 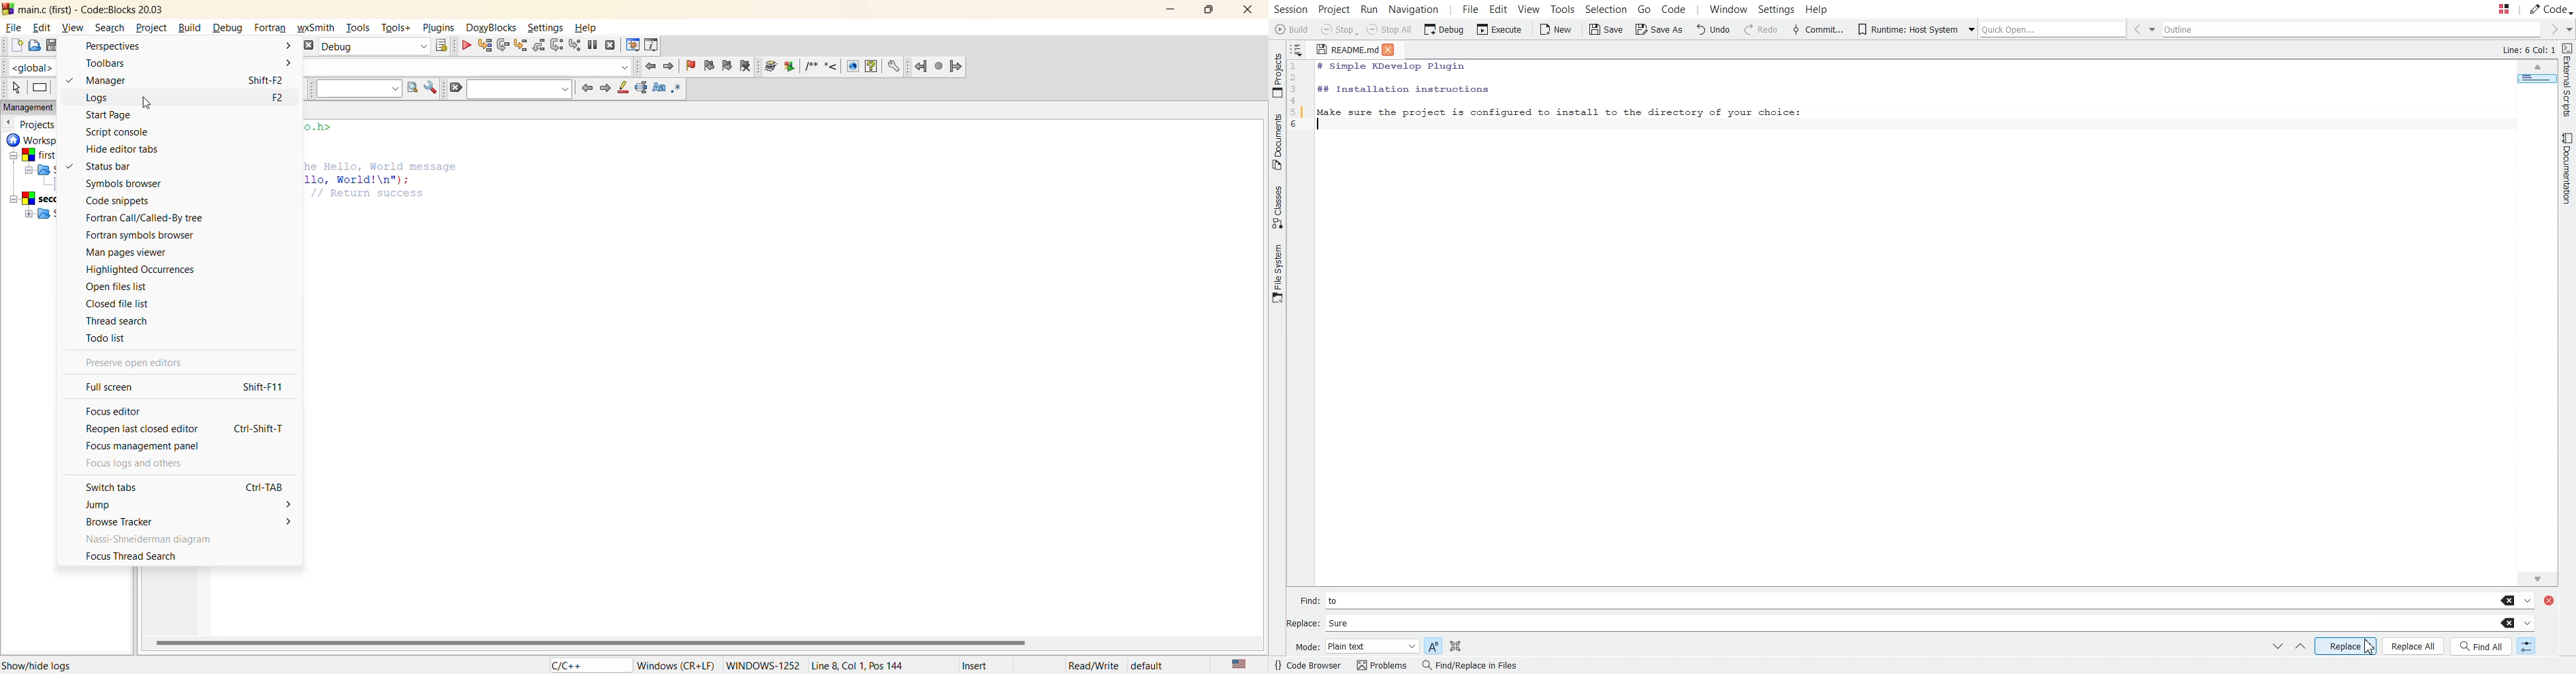 I want to click on help, so click(x=587, y=28).